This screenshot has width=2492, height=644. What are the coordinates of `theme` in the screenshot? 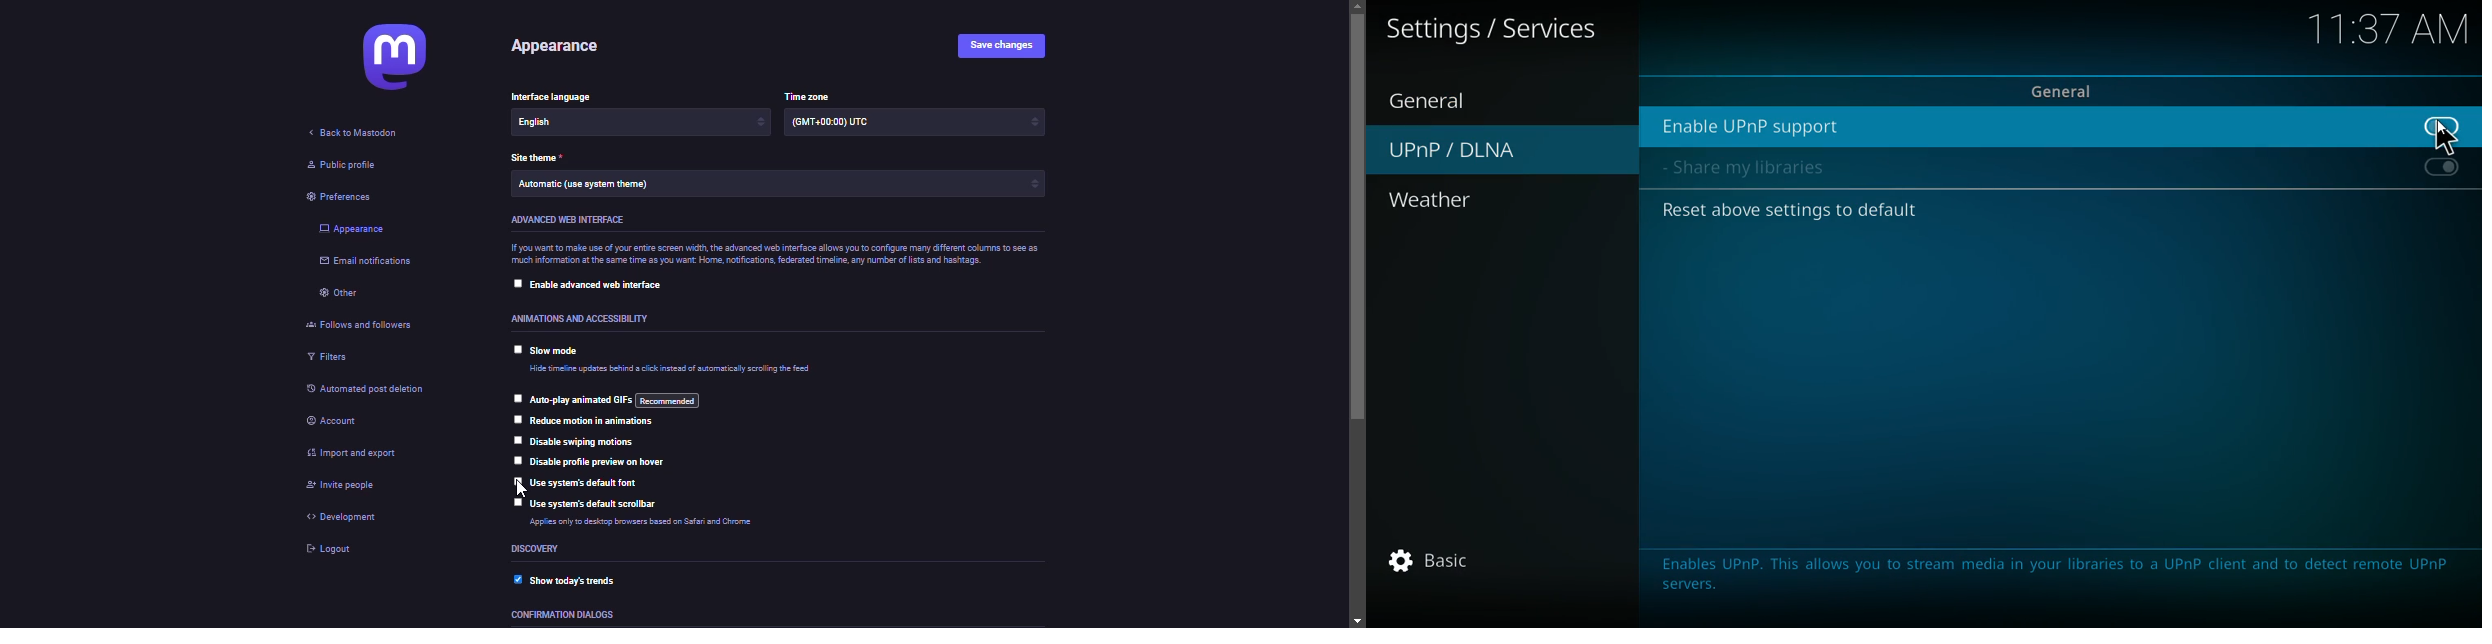 It's located at (540, 156).